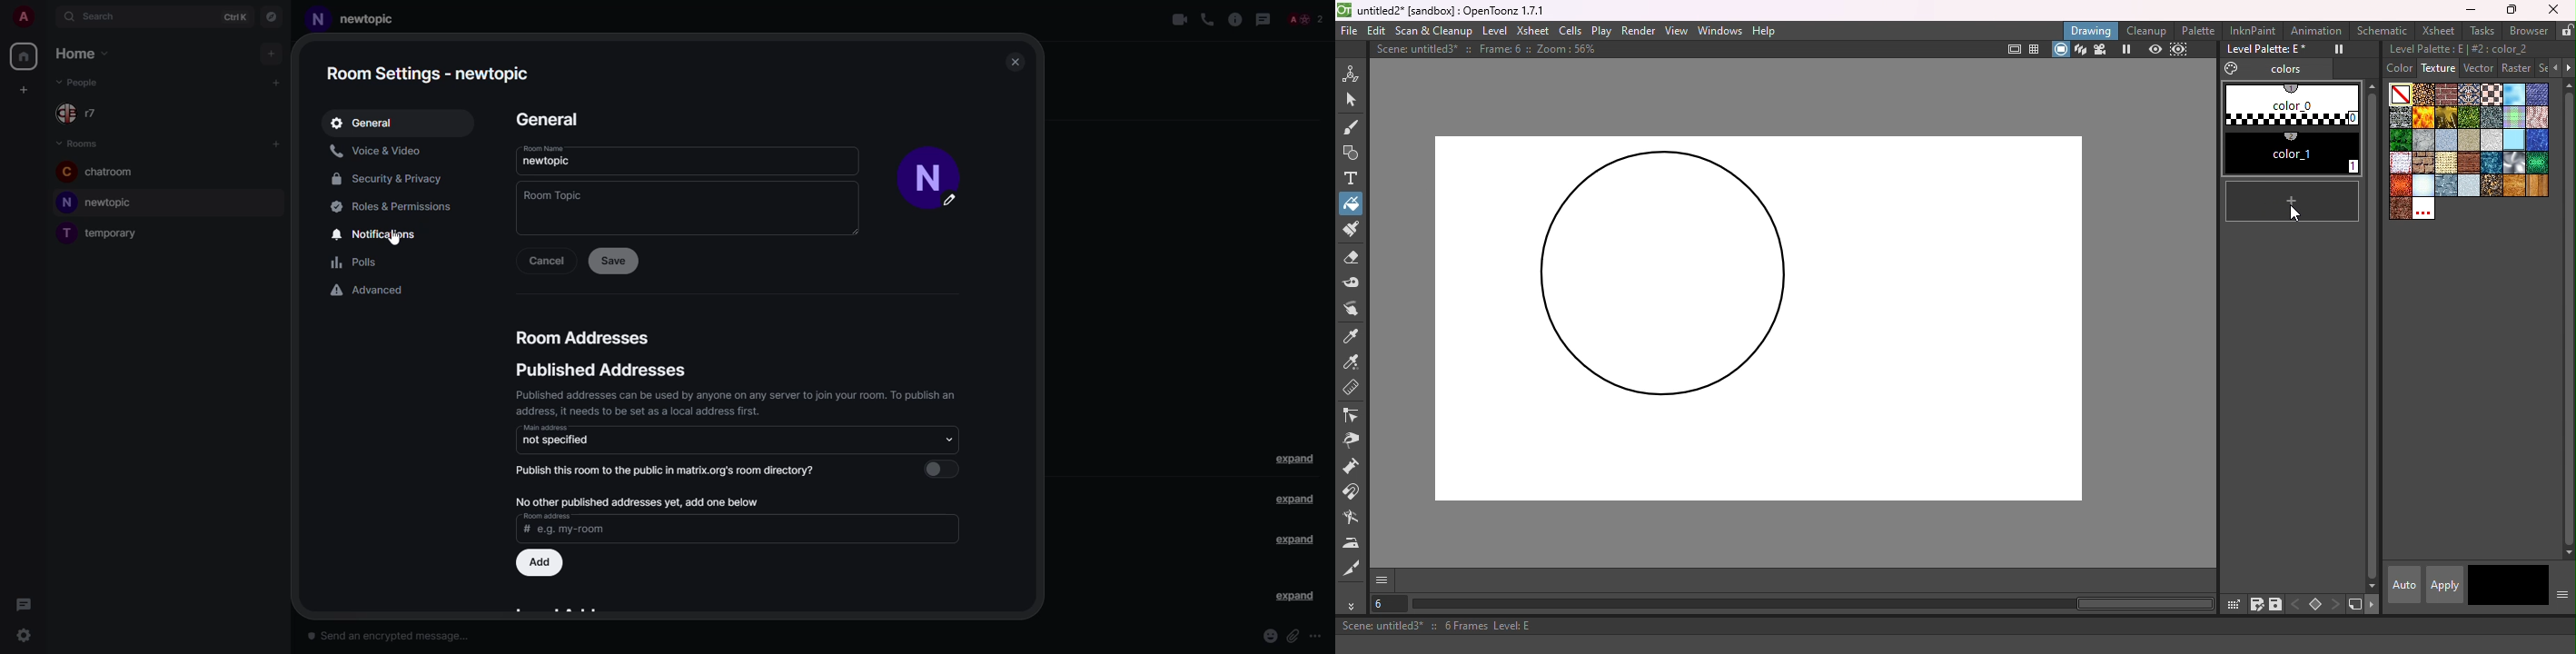  Describe the element at coordinates (2400, 94) in the screenshot. I see `Plain color` at that location.